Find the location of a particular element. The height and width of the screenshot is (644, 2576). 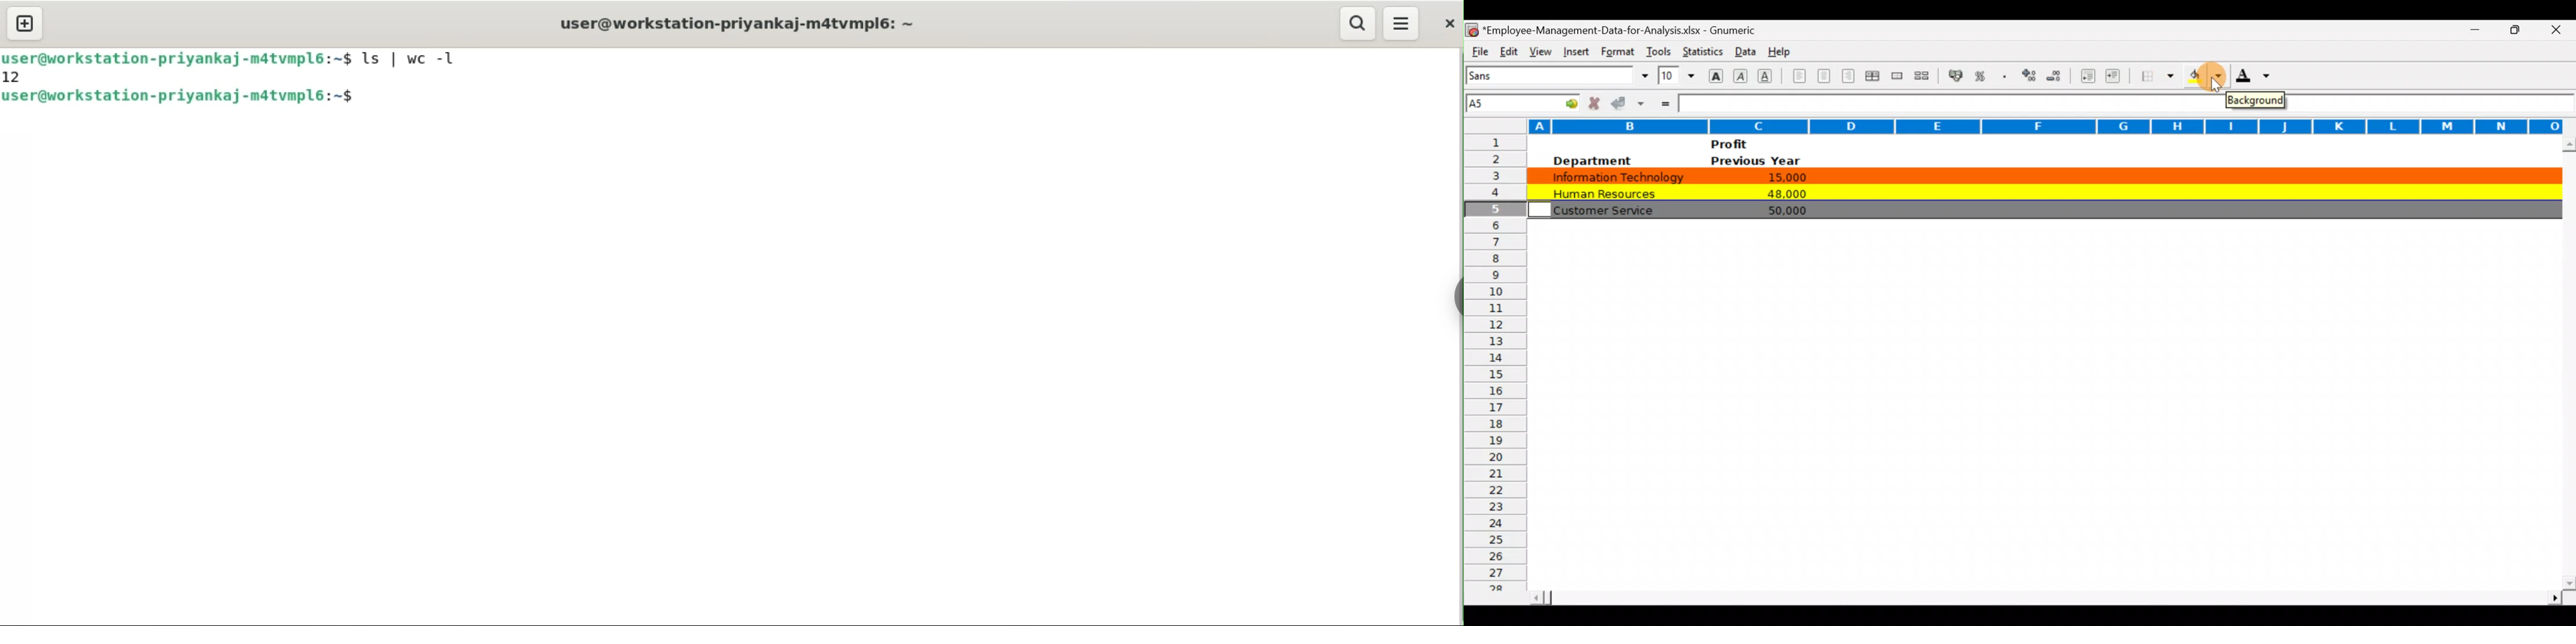

Merge a range of cells is located at coordinates (1896, 77).